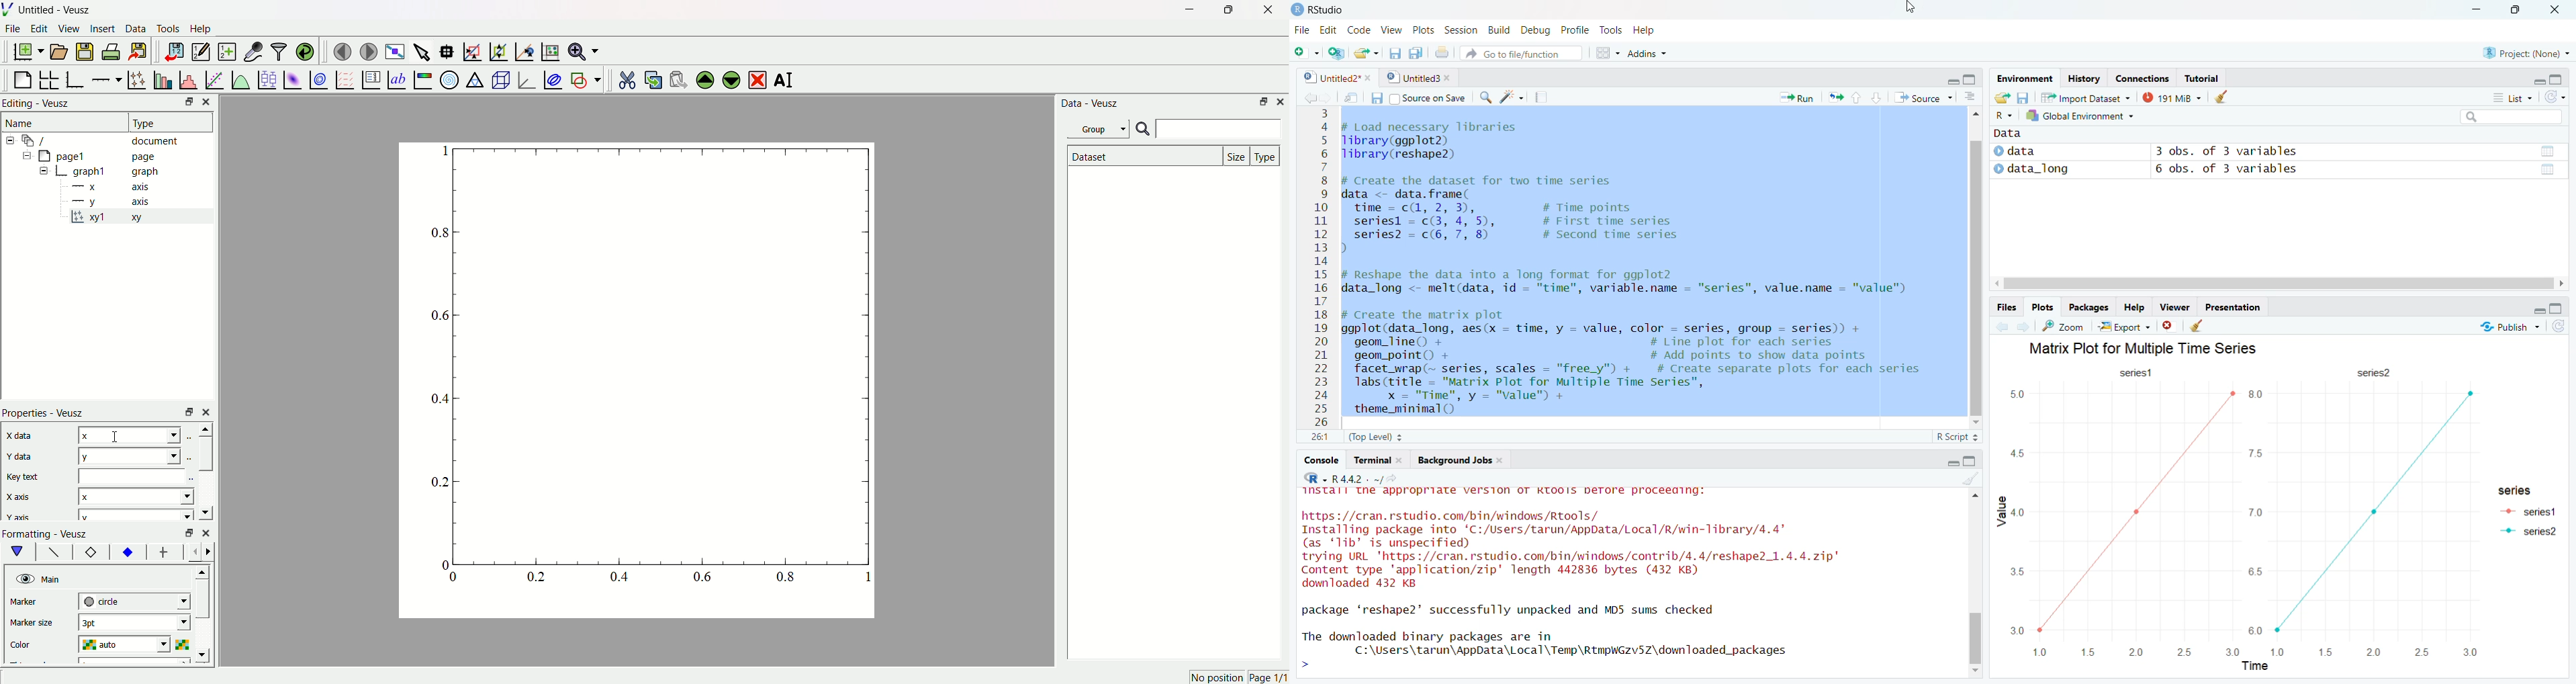 This screenshot has height=700, width=2576. Describe the element at coordinates (1540, 97) in the screenshot. I see `compile report` at that location.